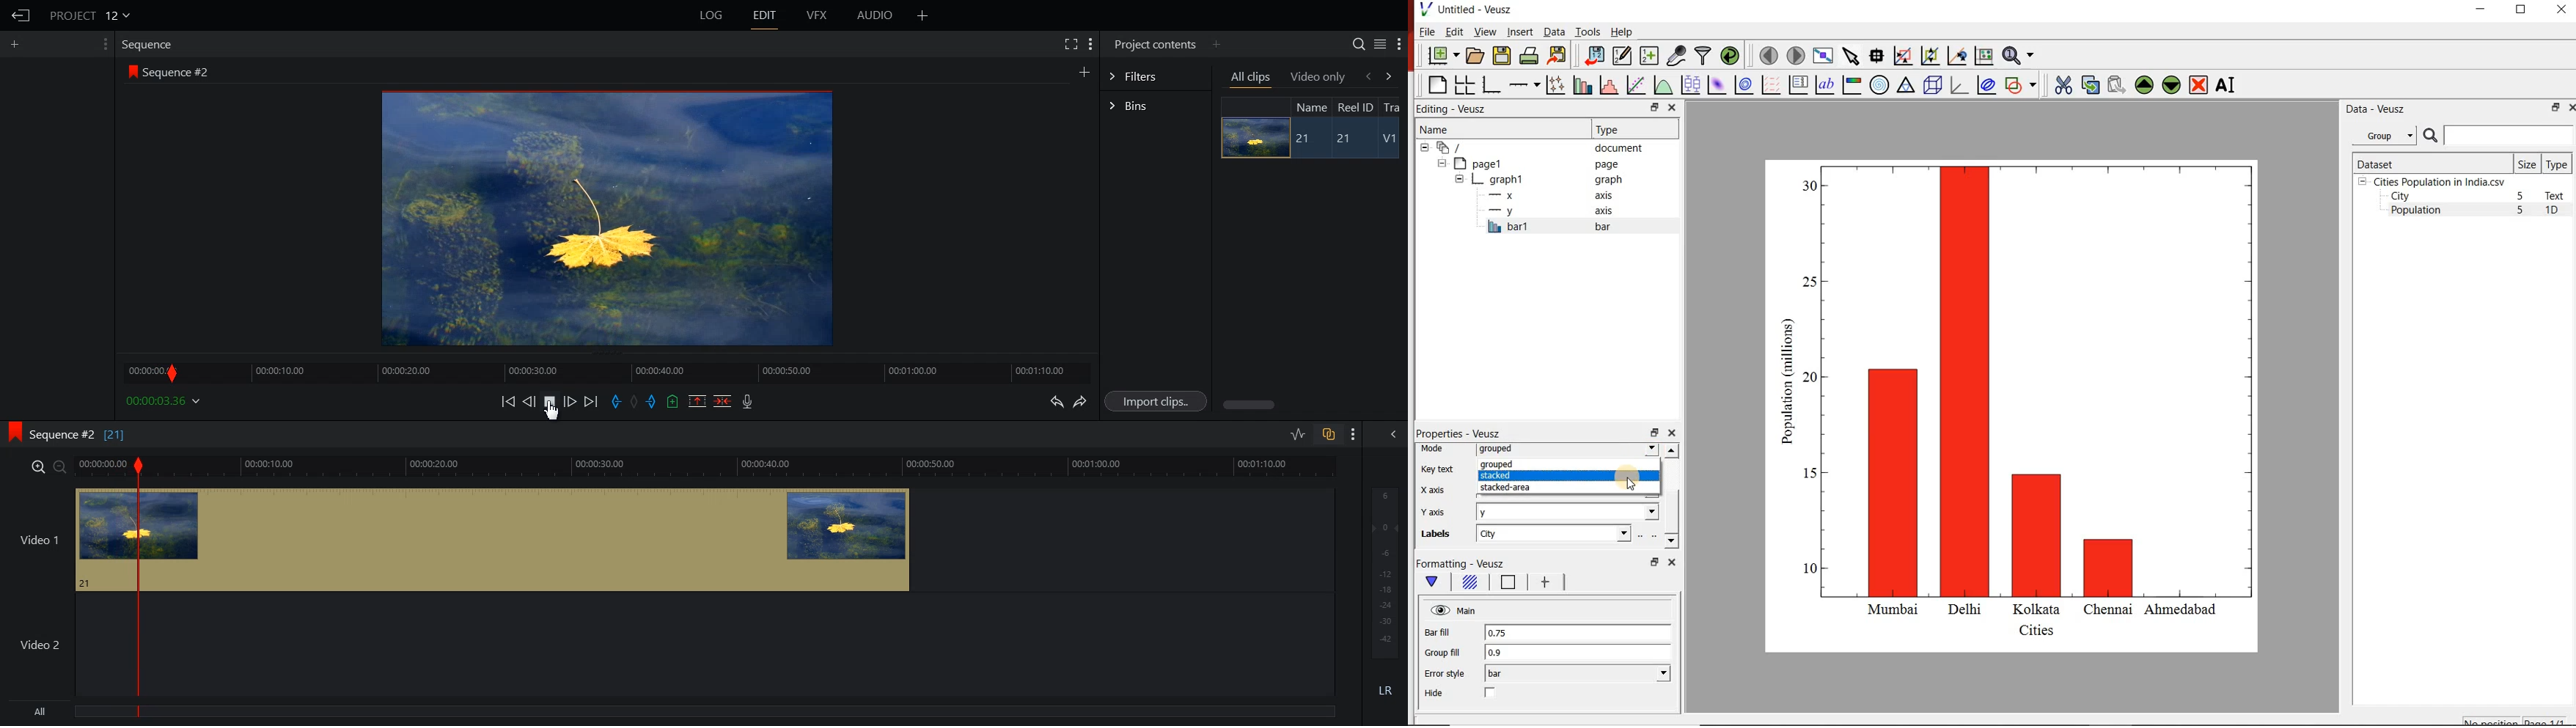 The image size is (2576, 728). What do you see at coordinates (2521, 211) in the screenshot?
I see `5` at bounding box center [2521, 211].